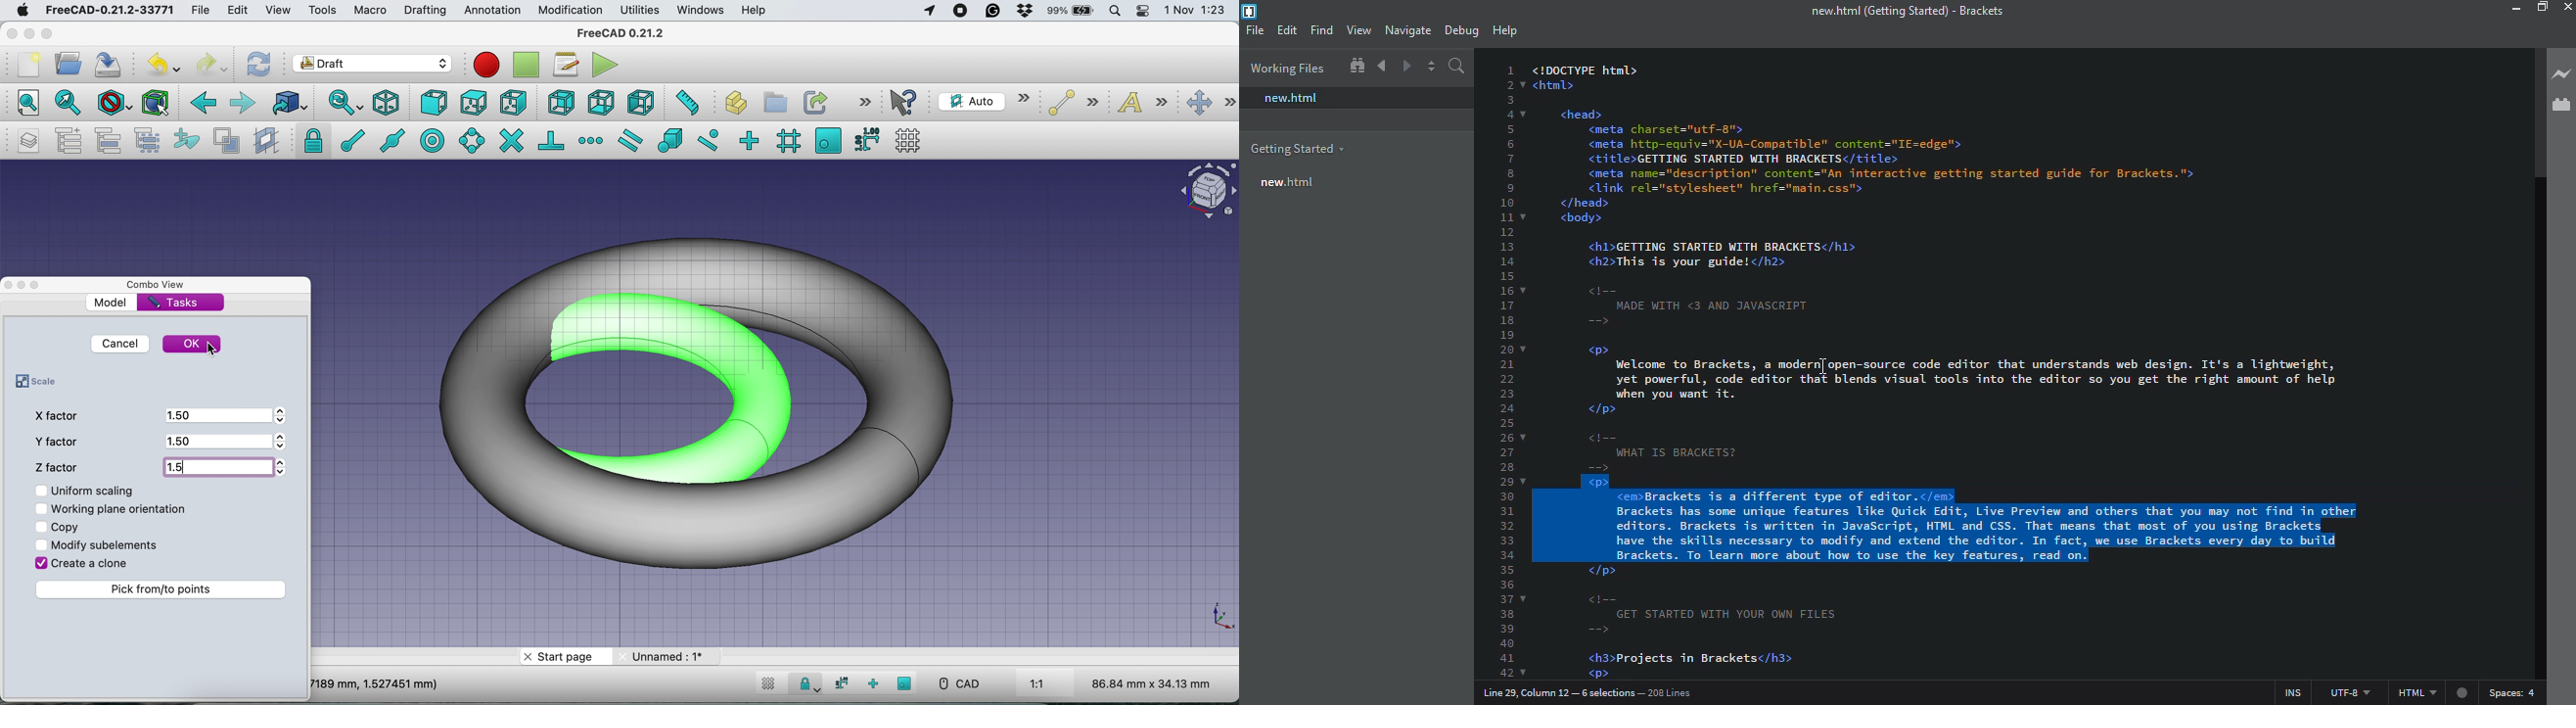 Image resolution: width=2576 pixels, height=728 pixels. Describe the element at coordinates (2562, 73) in the screenshot. I see `line preview` at that location.